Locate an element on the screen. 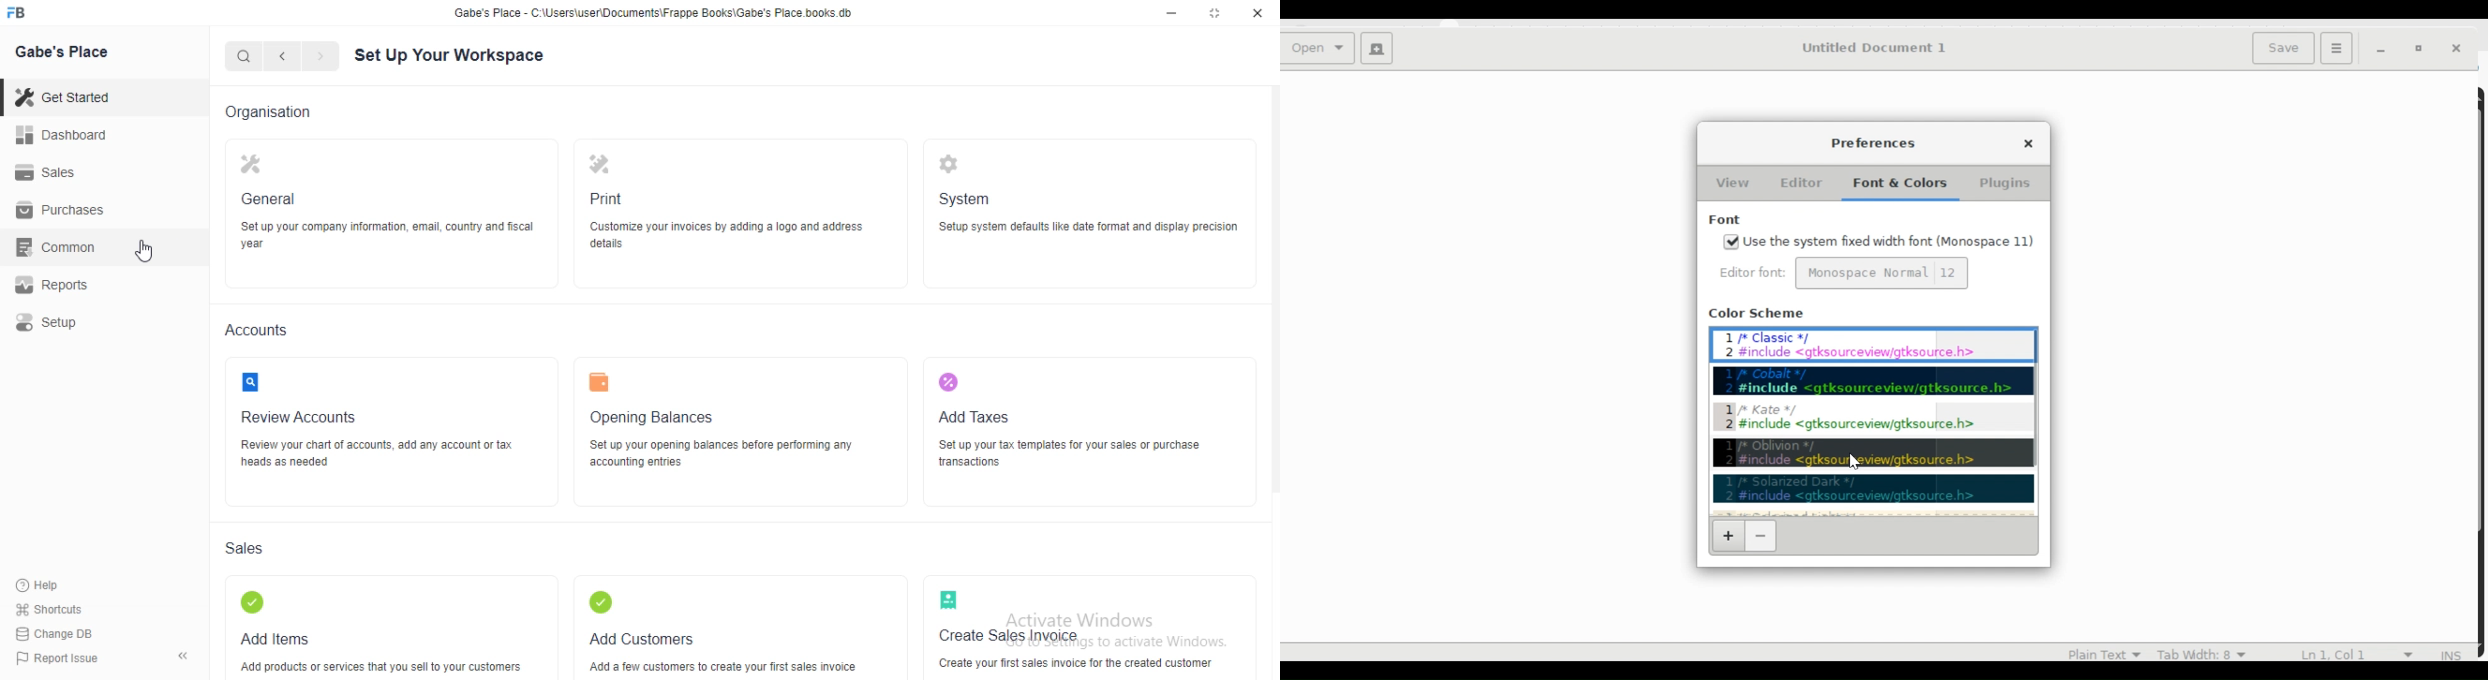 This screenshot has height=700, width=2492. logo is located at coordinates (954, 163).